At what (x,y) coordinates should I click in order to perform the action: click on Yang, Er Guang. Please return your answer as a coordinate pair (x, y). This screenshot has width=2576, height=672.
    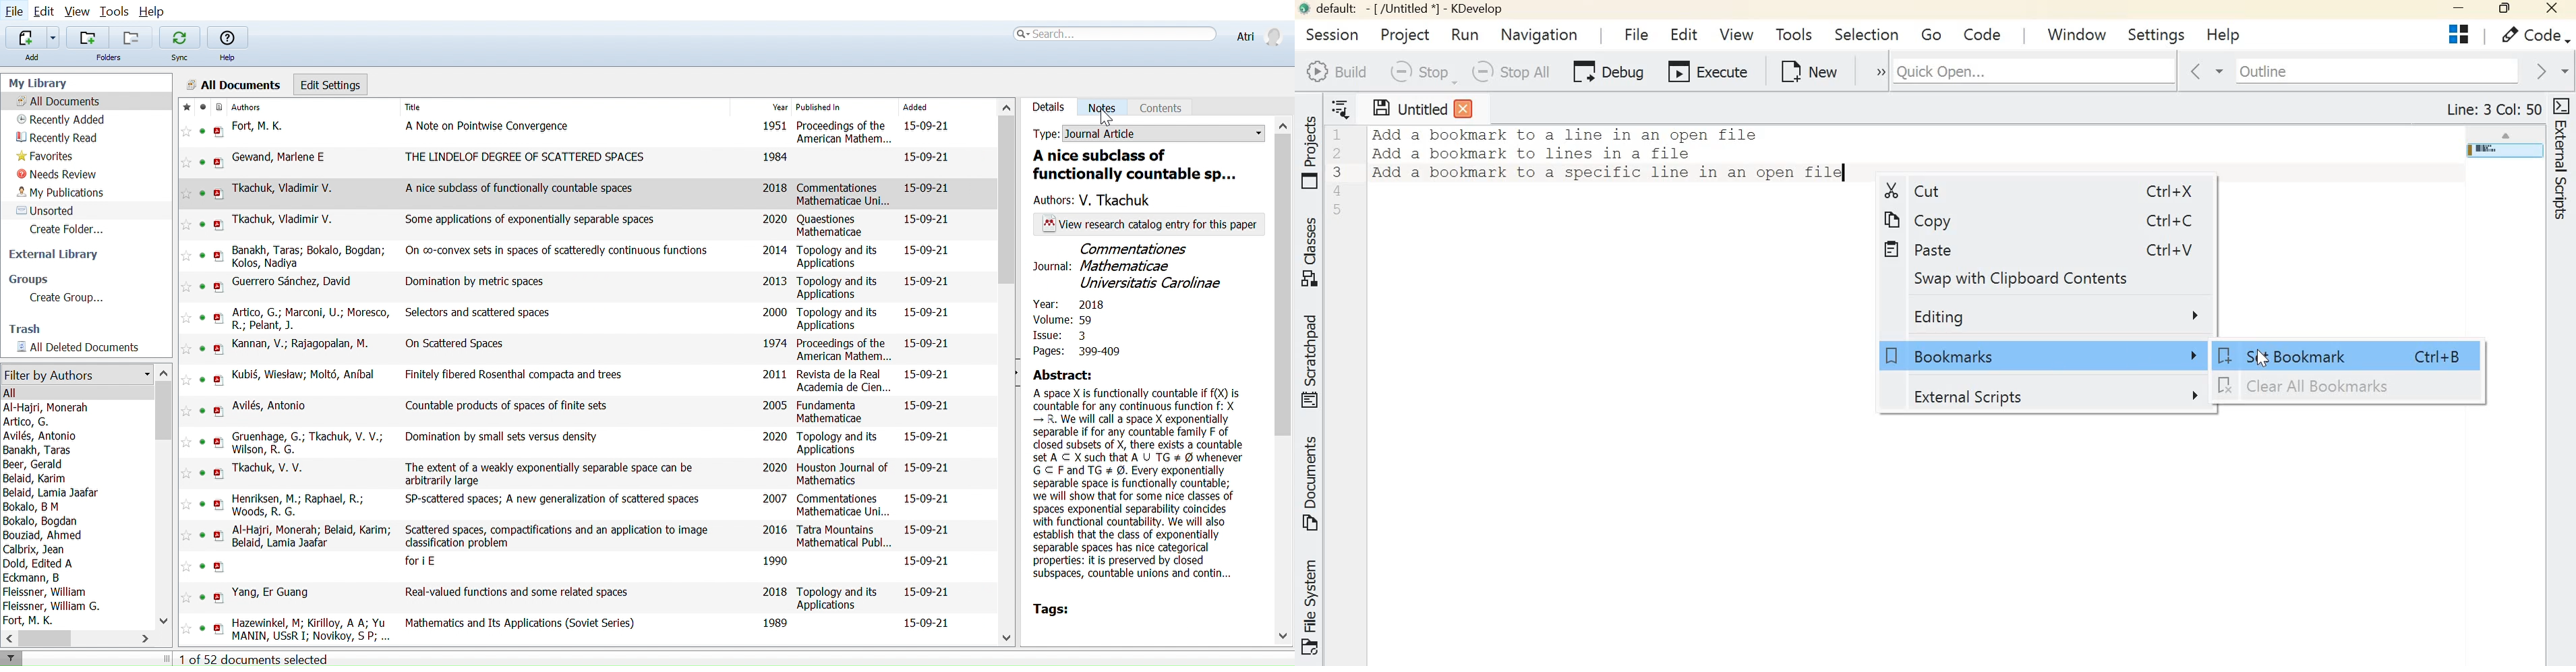
    Looking at the image, I should click on (273, 593).